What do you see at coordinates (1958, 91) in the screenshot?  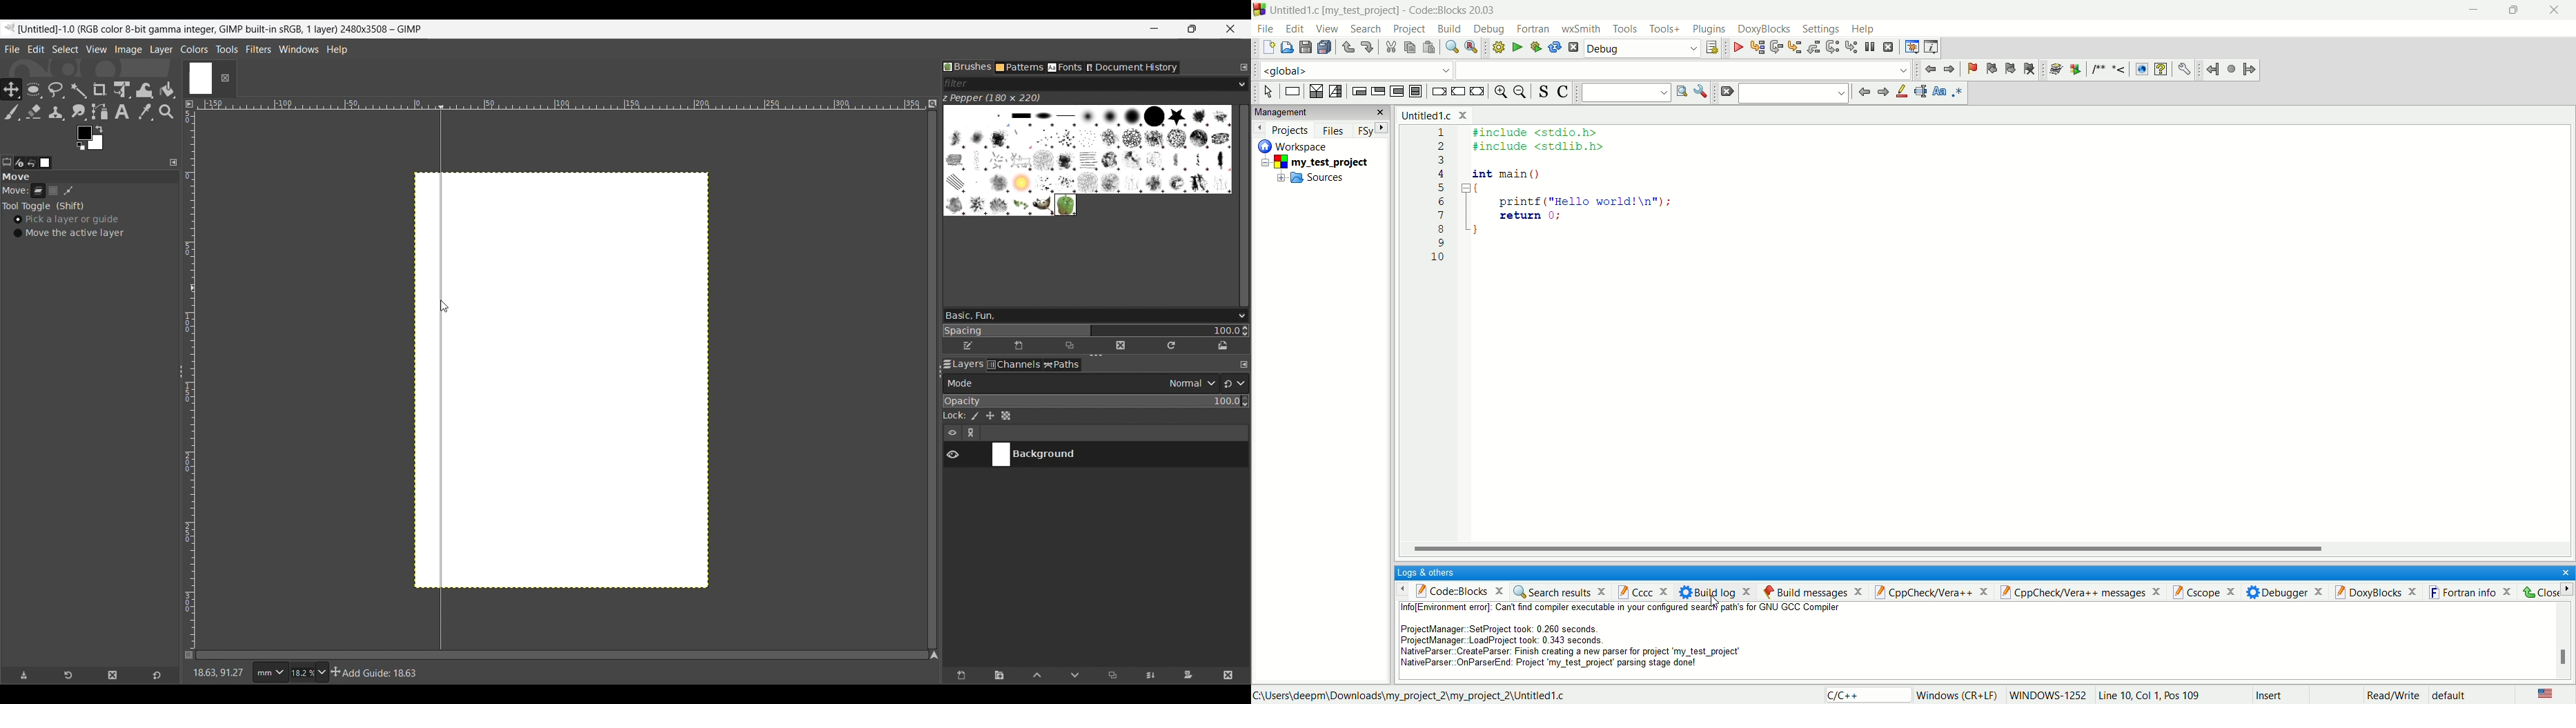 I see `regex` at bounding box center [1958, 91].